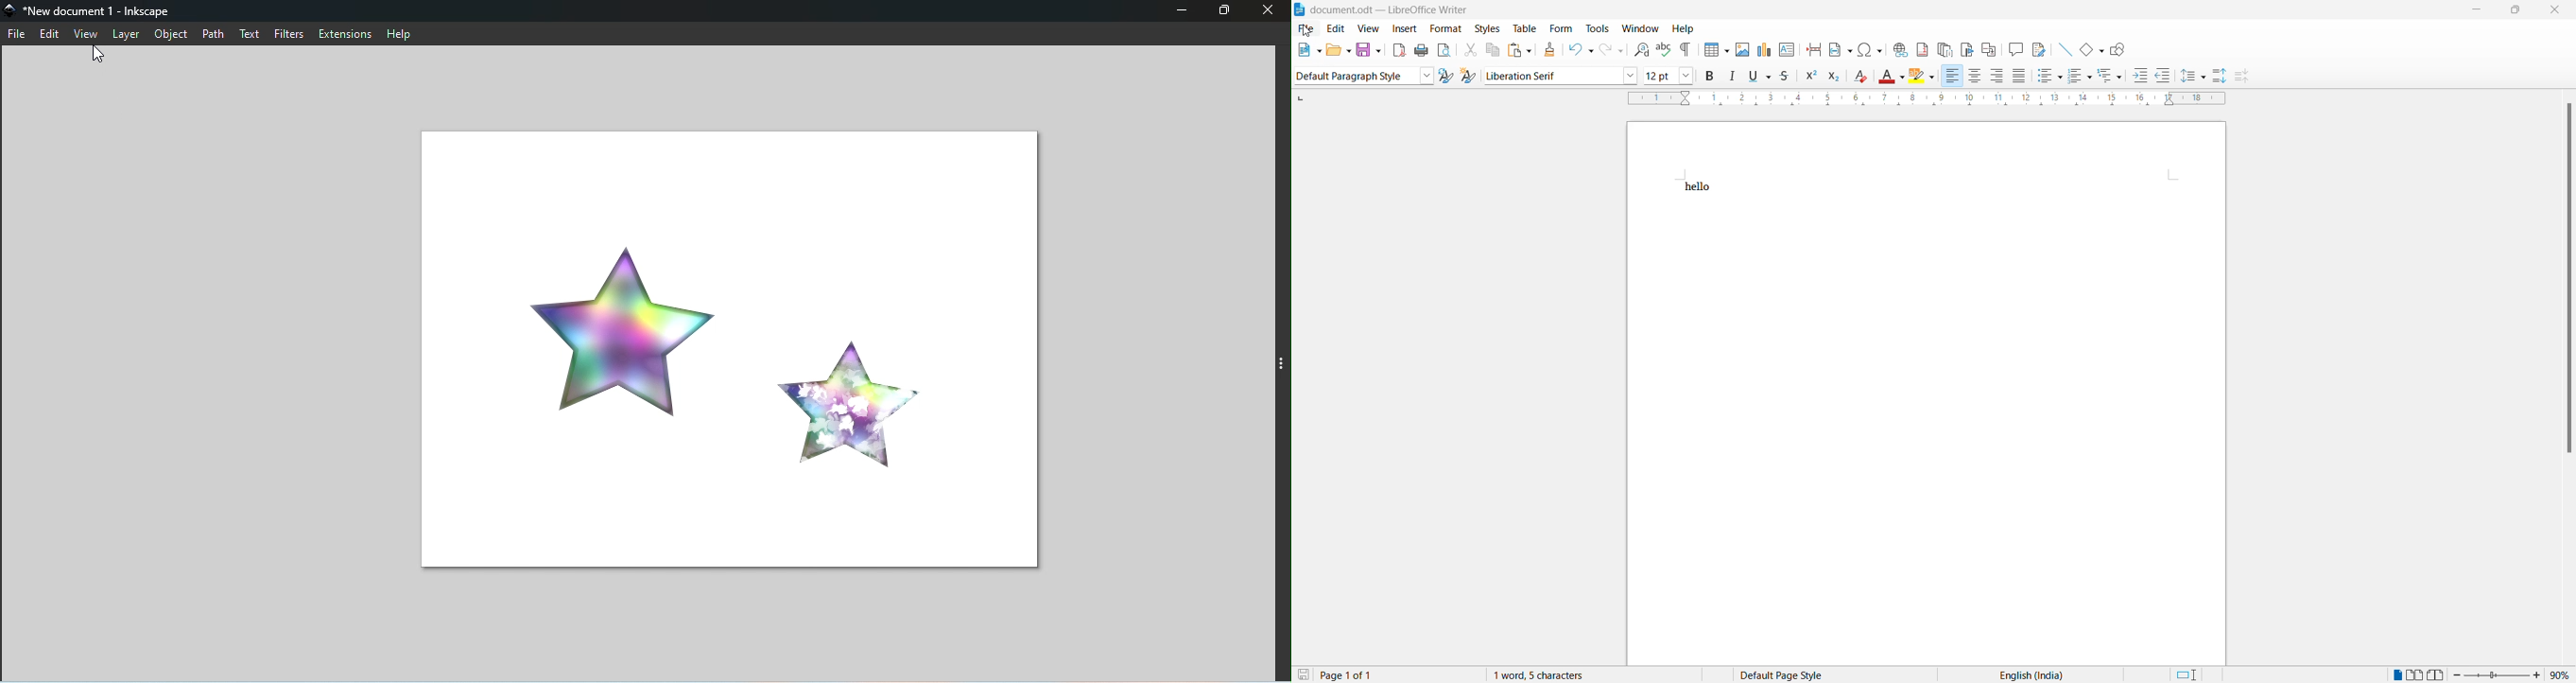 The height and width of the screenshot is (700, 2576). Describe the element at coordinates (1560, 27) in the screenshot. I see `form` at that location.